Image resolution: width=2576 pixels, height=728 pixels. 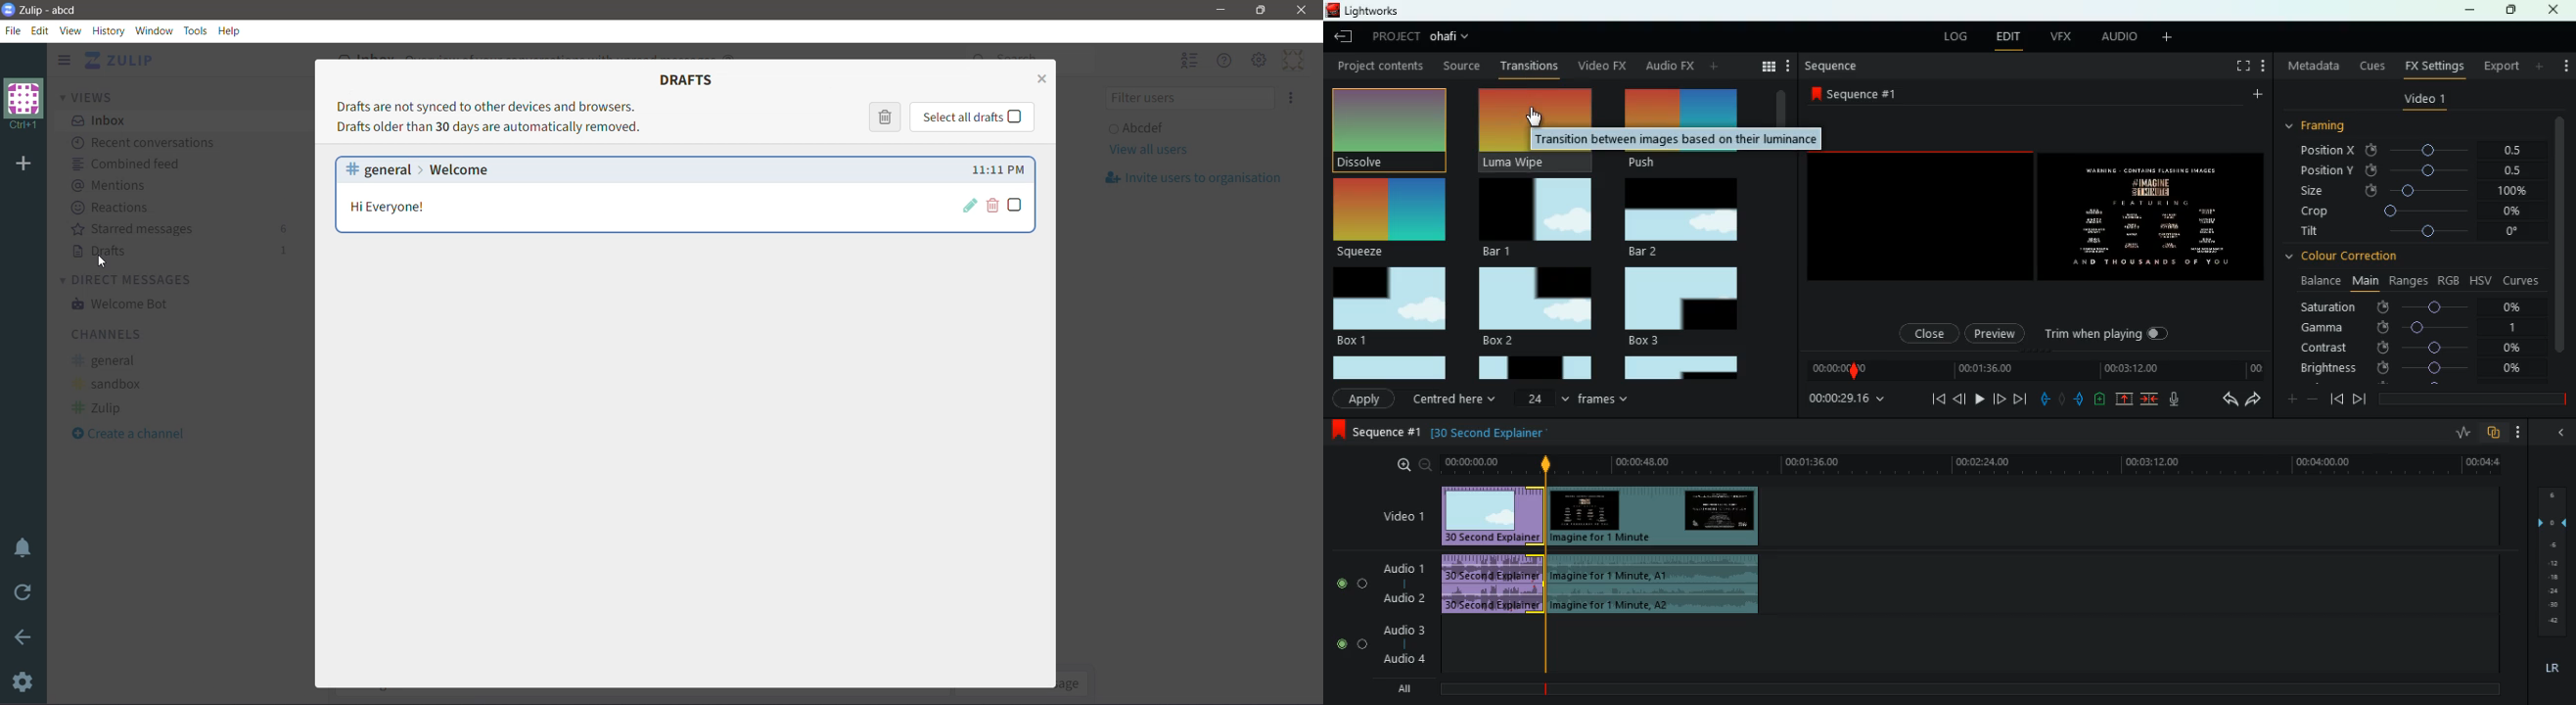 What do you see at coordinates (1535, 306) in the screenshot?
I see `box 2` at bounding box center [1535, 306].